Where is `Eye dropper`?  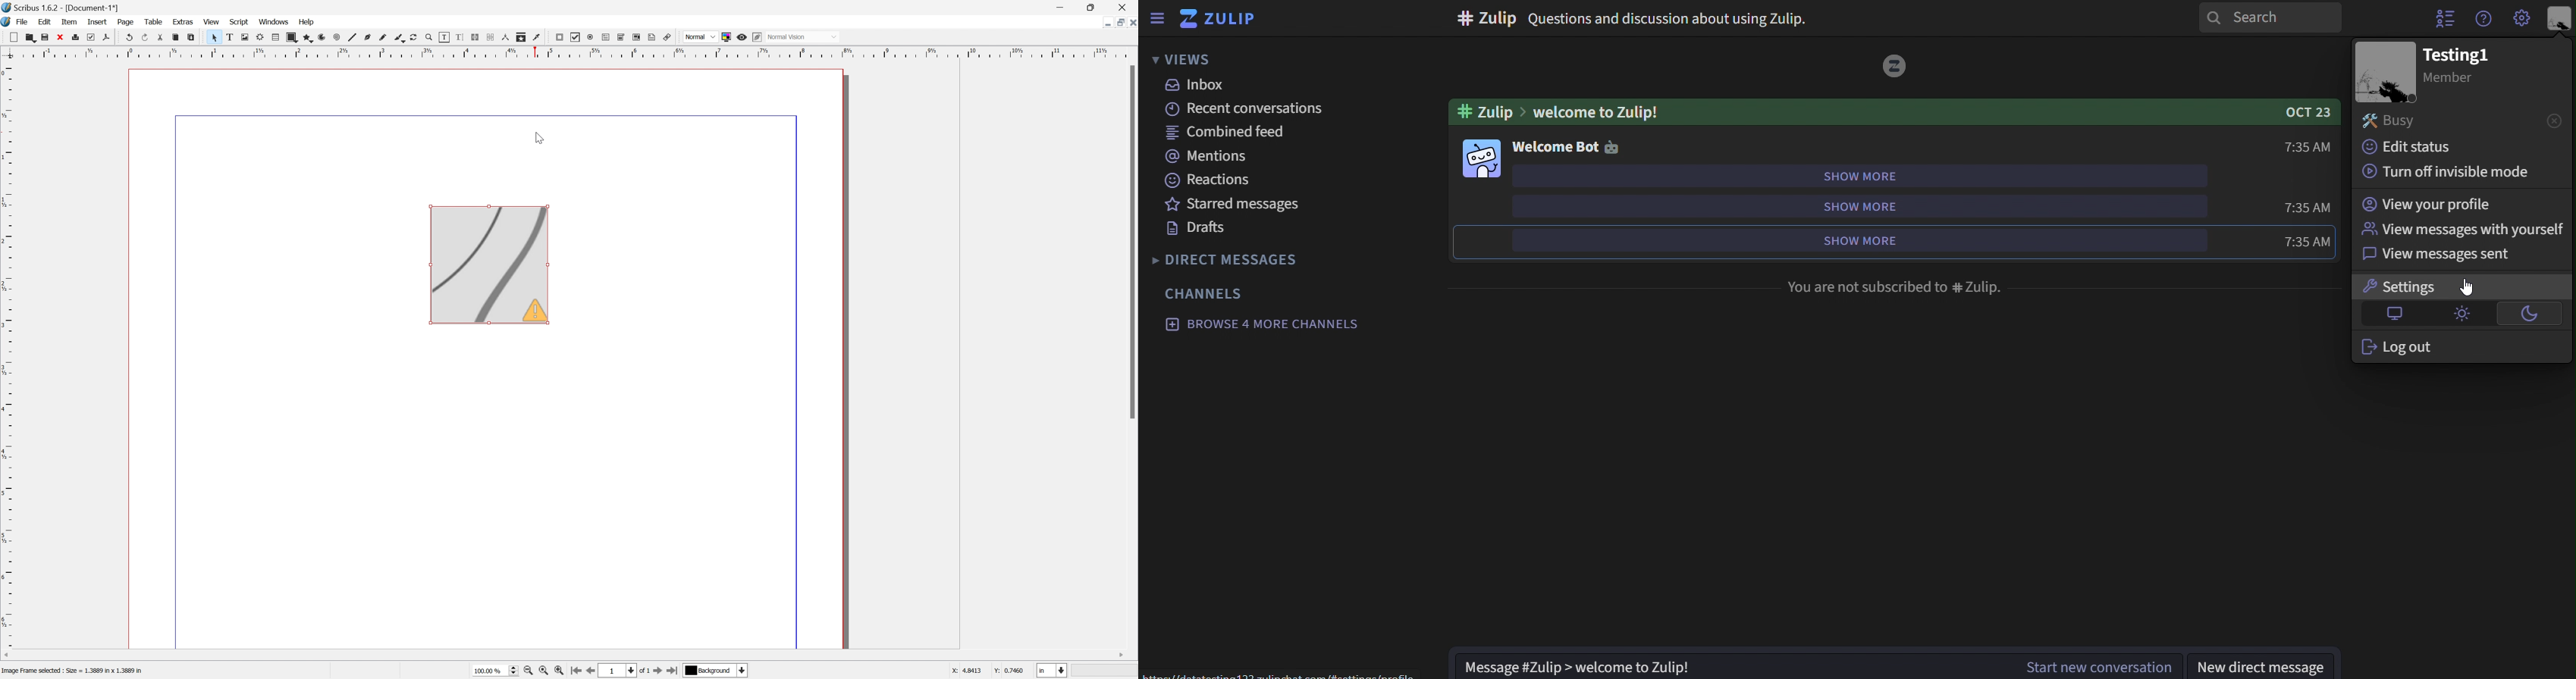 Eye dropper is located at coordinates (539, 37).